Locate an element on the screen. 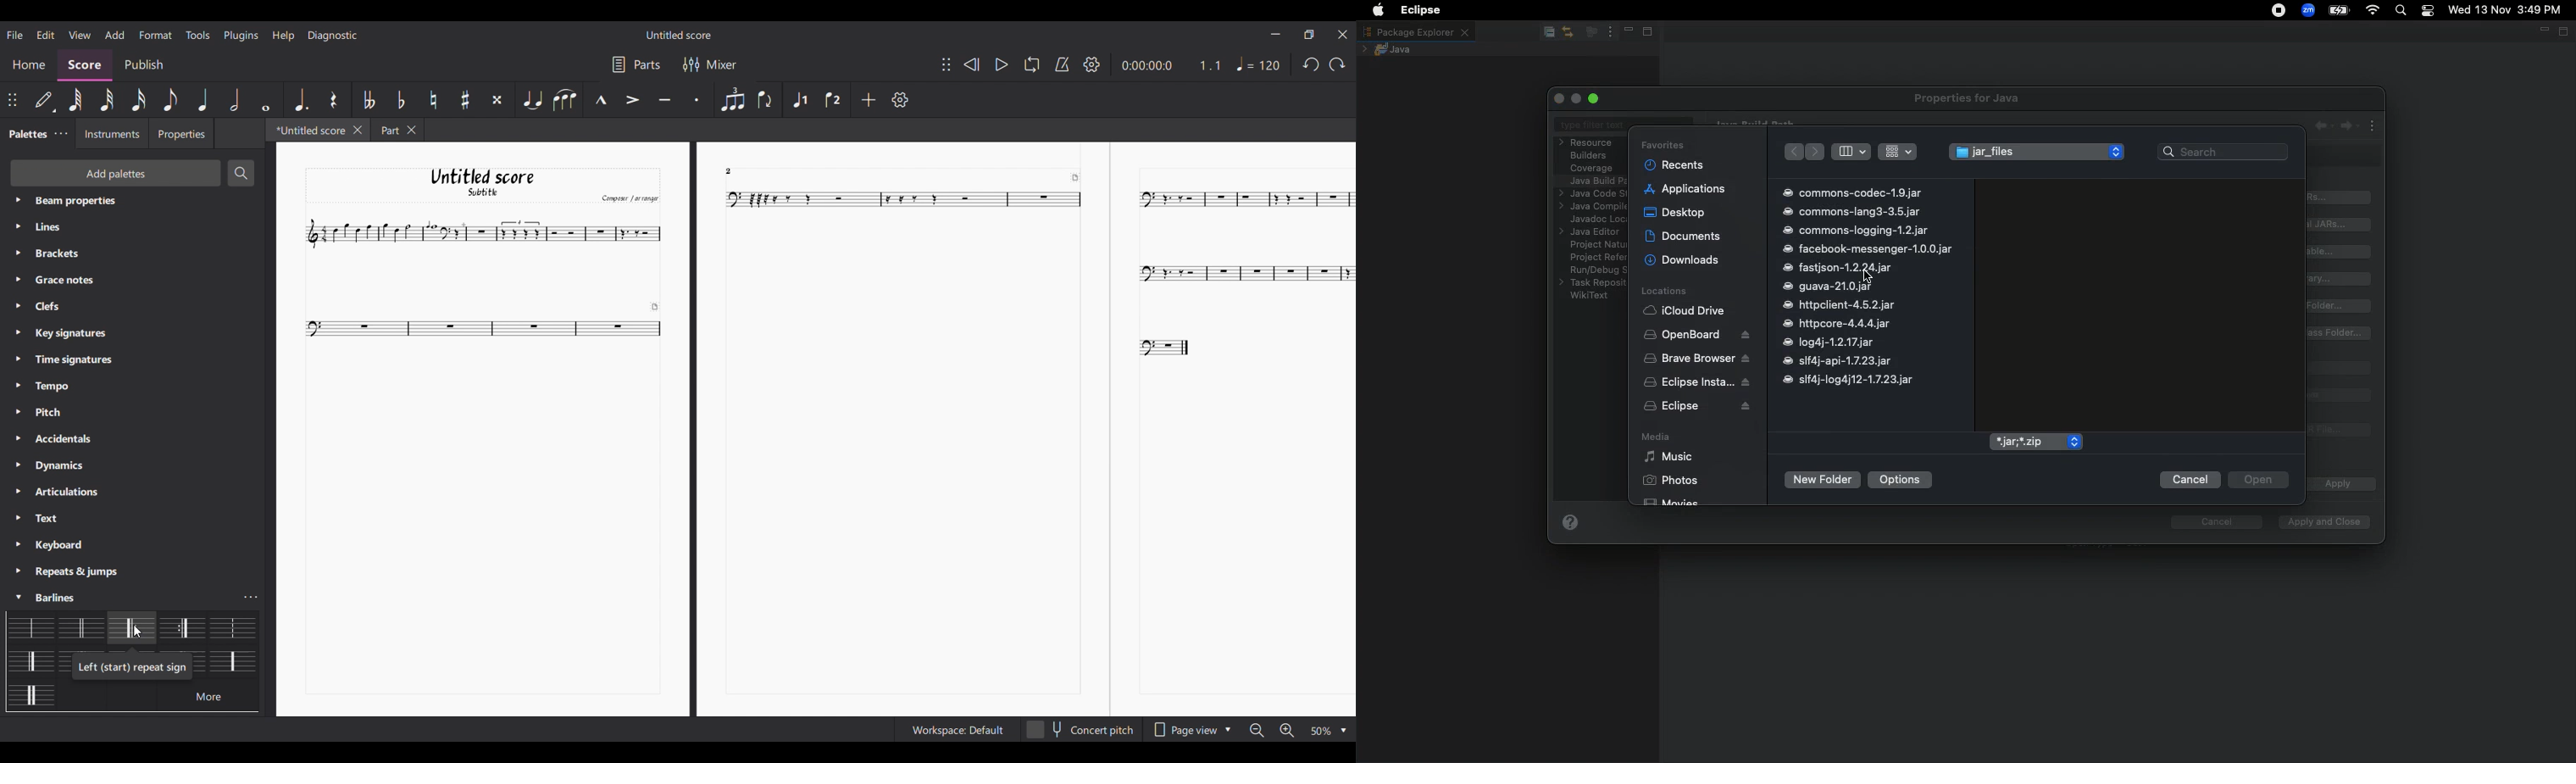 This screenshot has width=2576, height=784. Add class folder is located at coordinates (2340, 306).